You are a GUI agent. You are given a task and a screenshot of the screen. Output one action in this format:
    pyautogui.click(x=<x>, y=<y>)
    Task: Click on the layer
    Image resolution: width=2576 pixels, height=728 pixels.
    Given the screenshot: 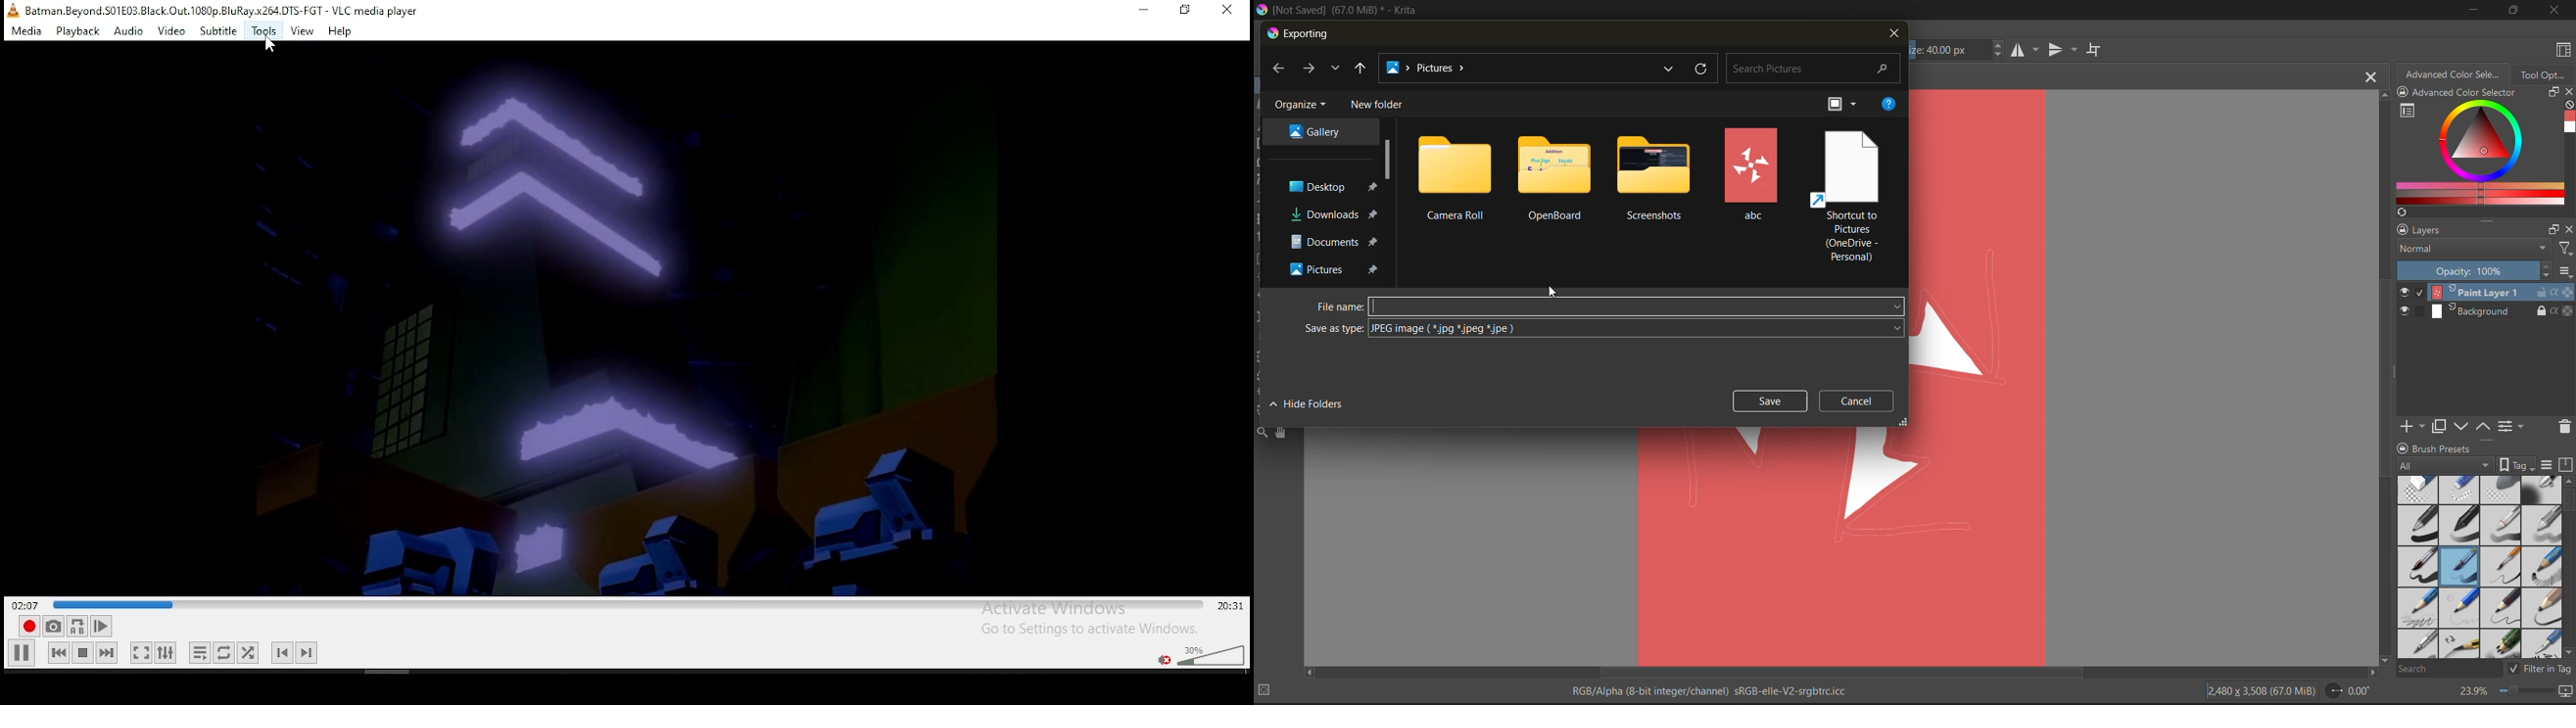 What is the action you would take?
    pyautogui.click(x=2486, y=293)
    